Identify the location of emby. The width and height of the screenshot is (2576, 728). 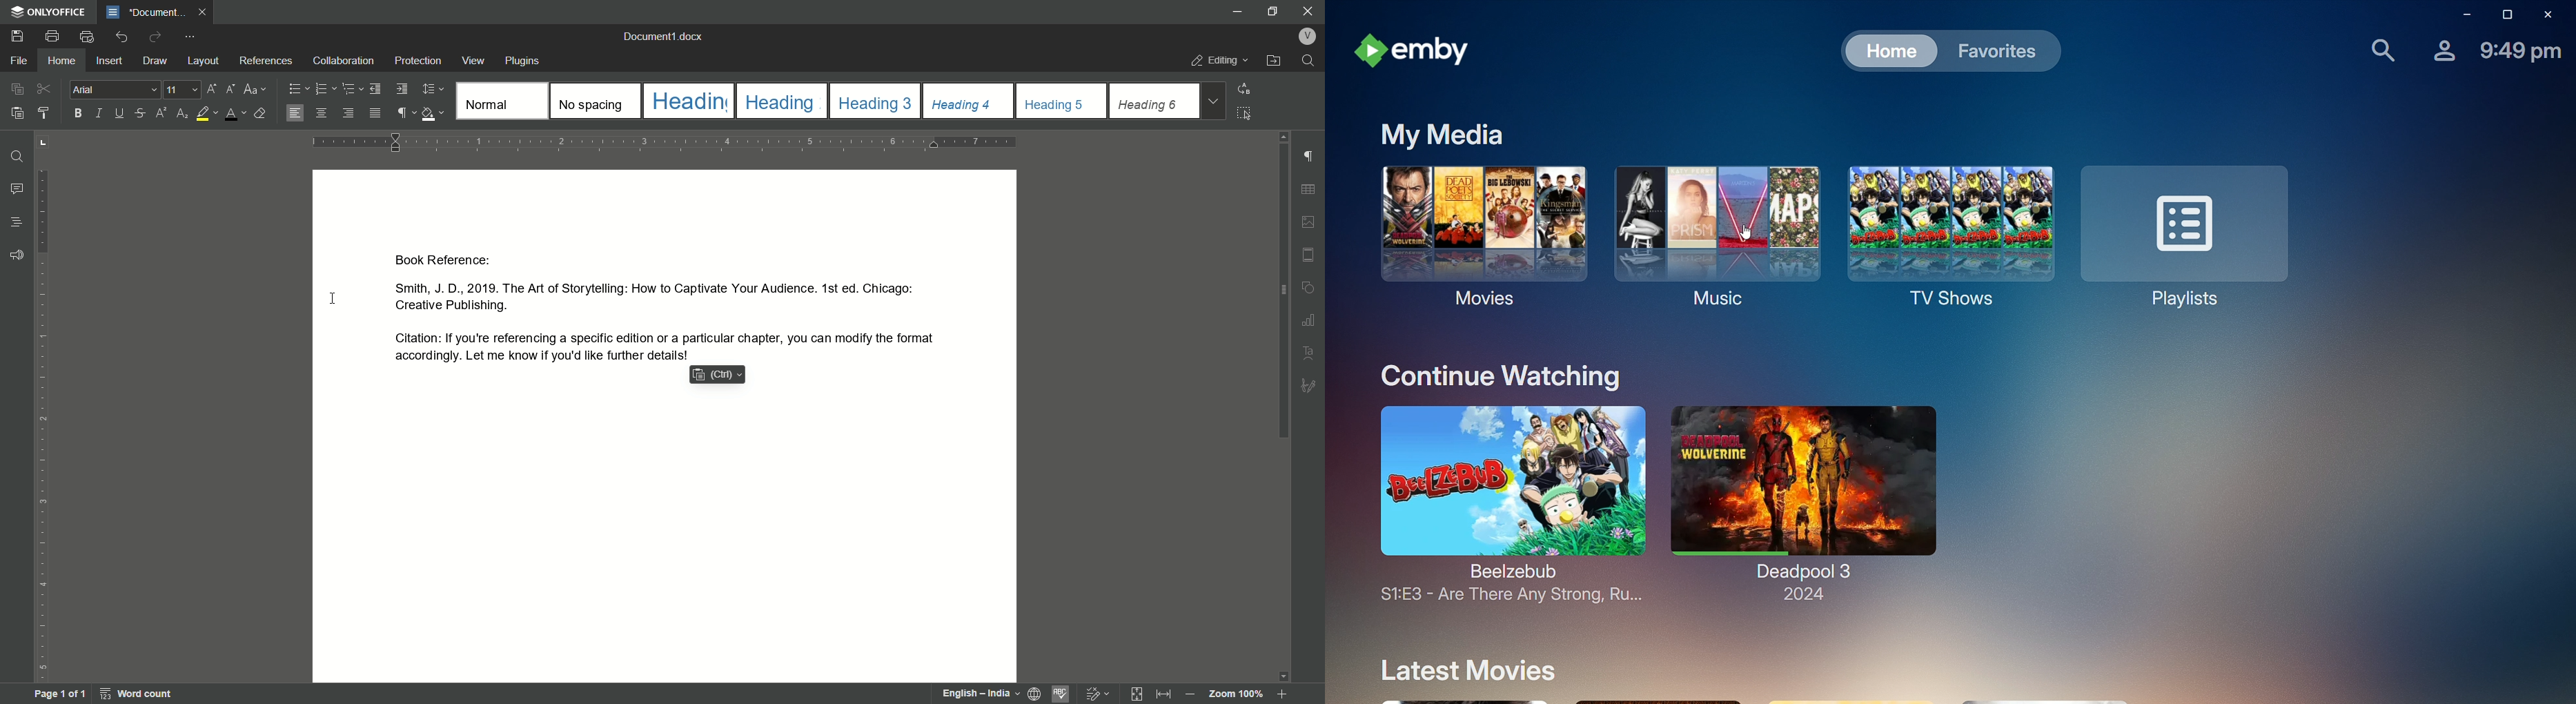
(1407, 51).